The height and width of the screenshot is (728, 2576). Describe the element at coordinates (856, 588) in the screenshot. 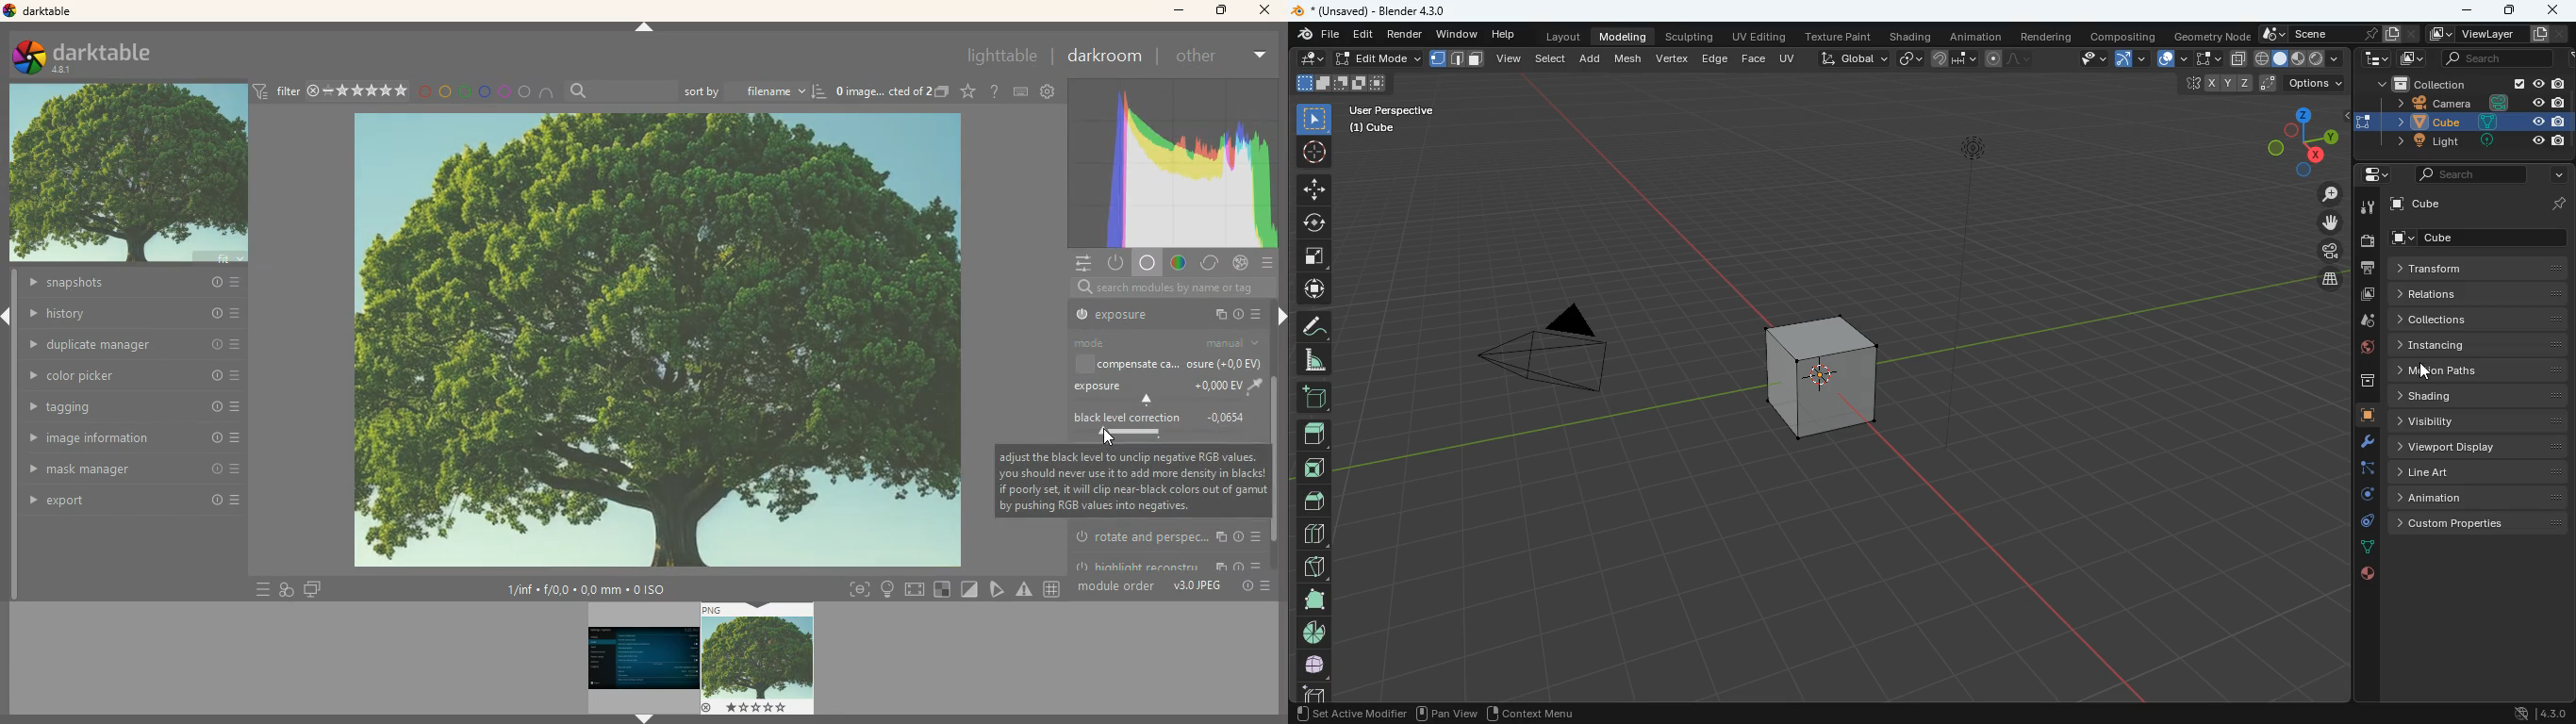

I see `frame` at that location.